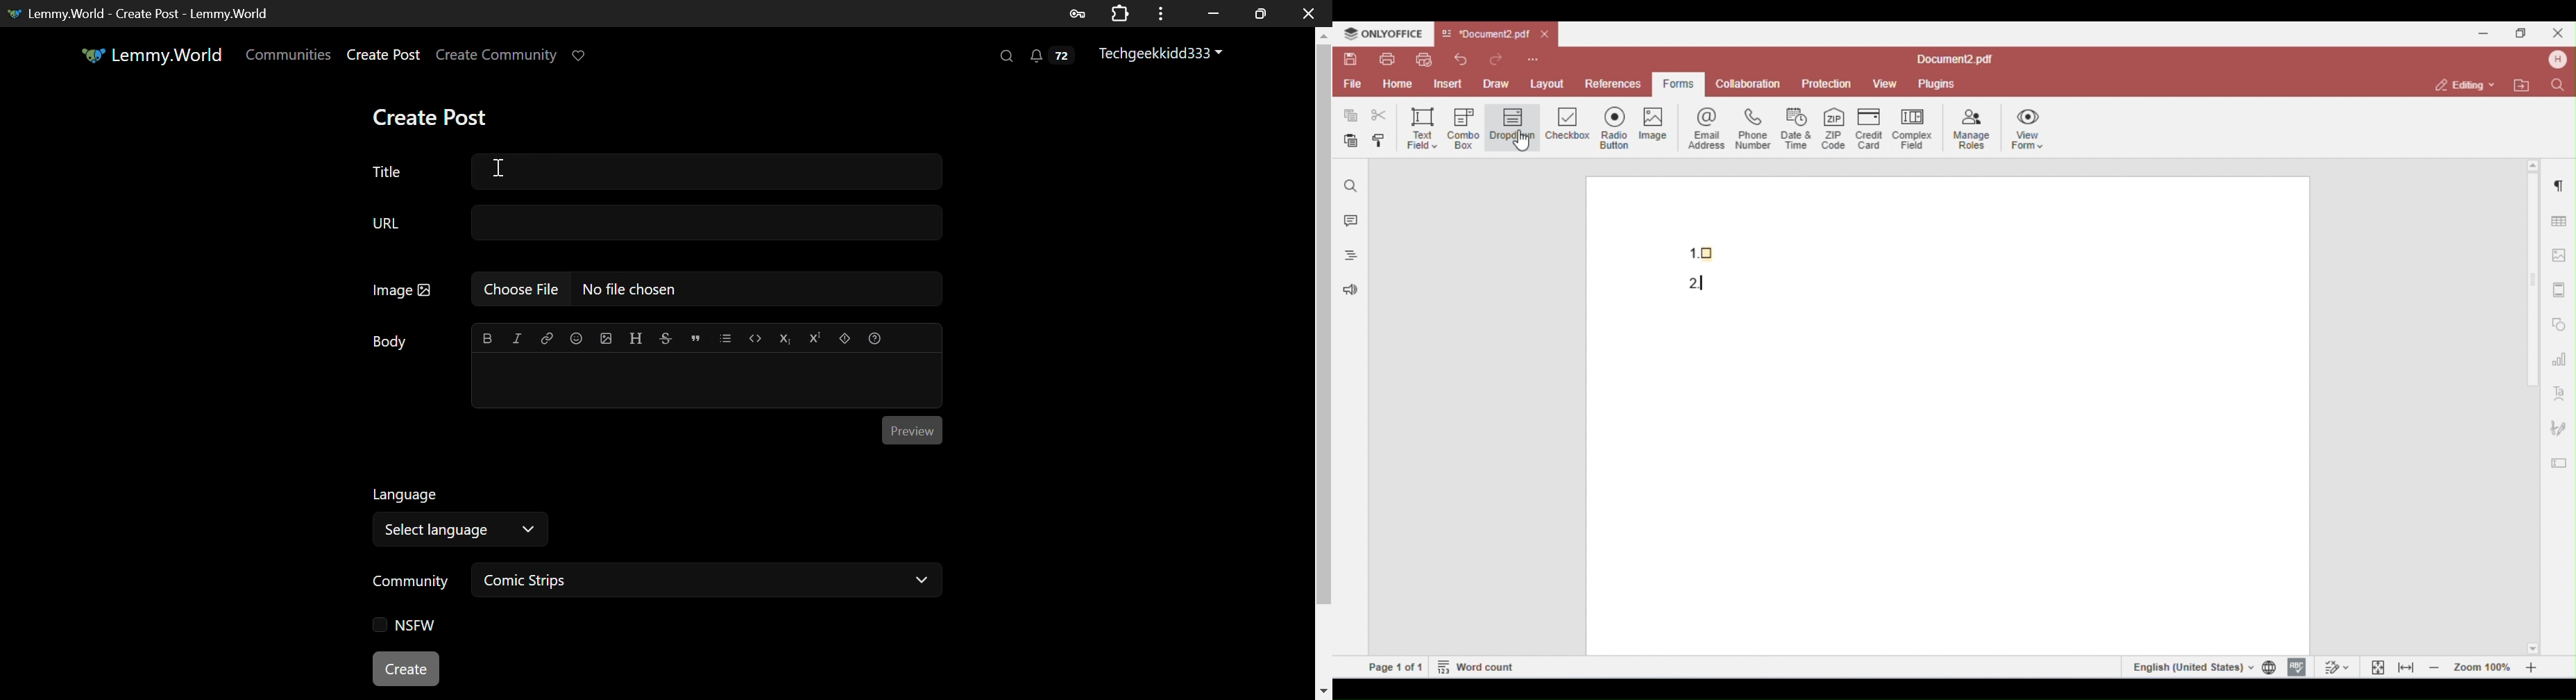 The width and height of the screenshot is (2576, 700). Describe the element at coordinates (706, 381) in the screenshot. I see `Post Body Field` at that location.